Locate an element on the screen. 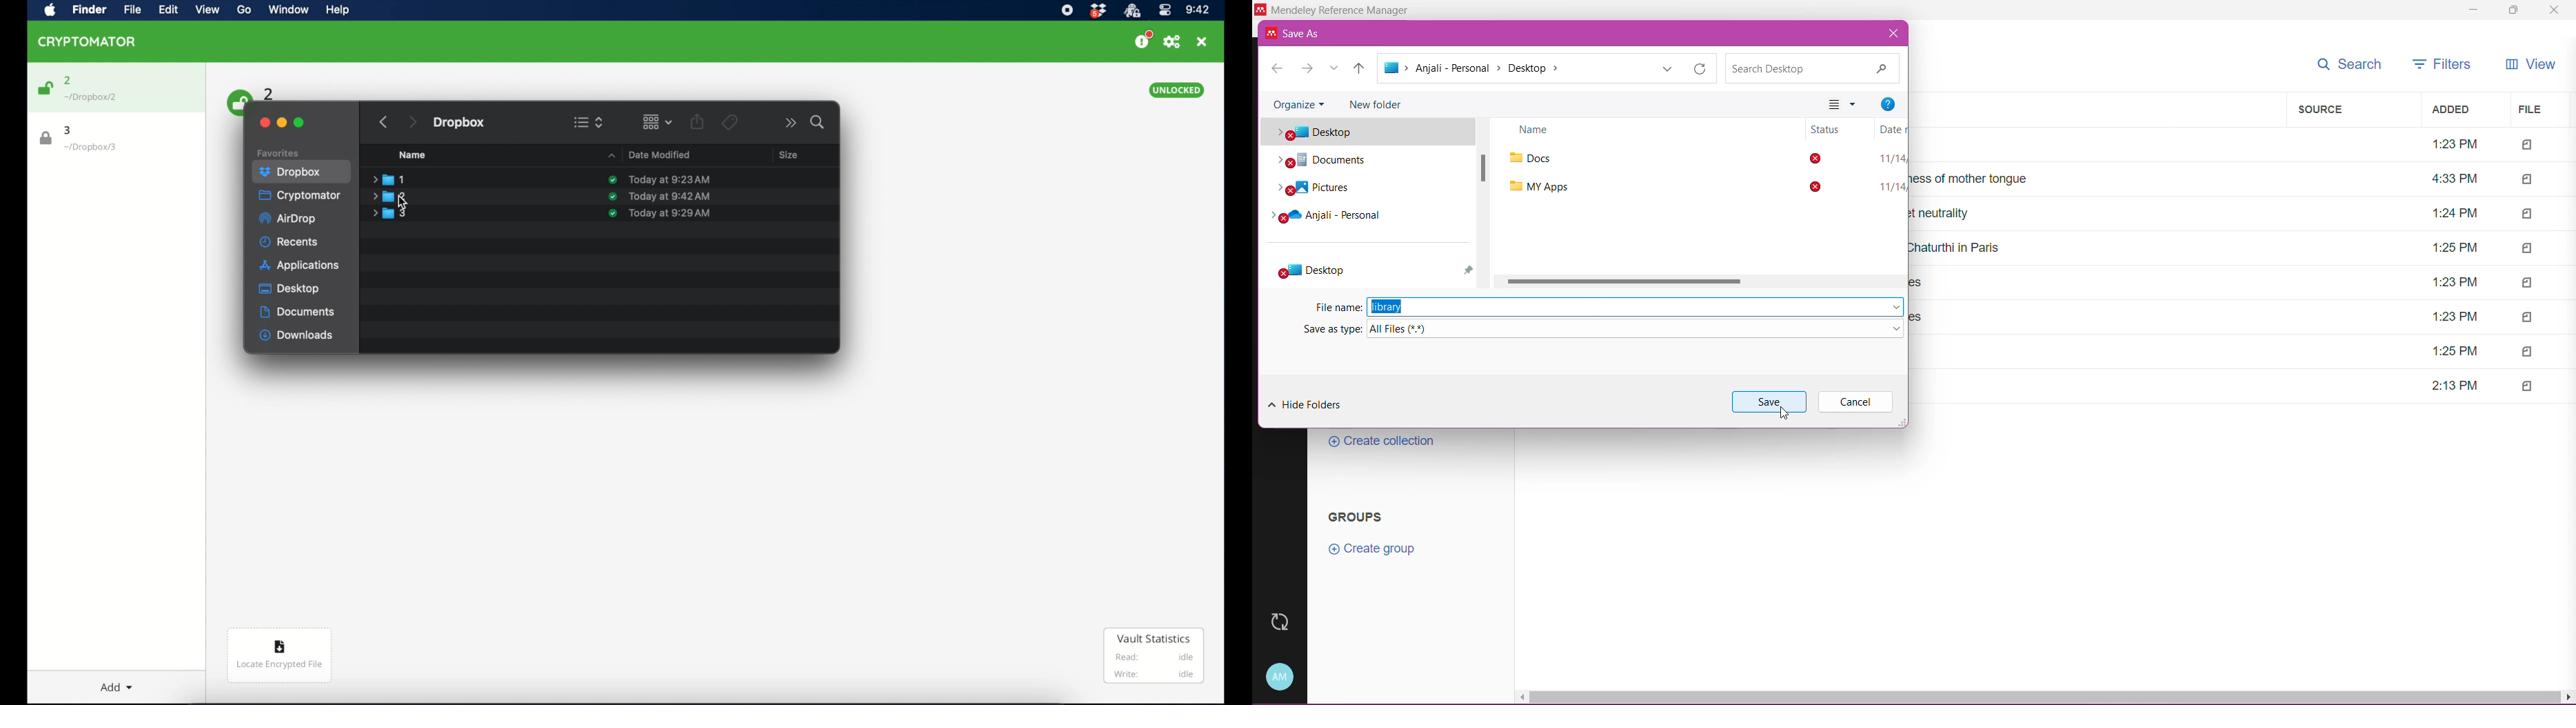  support us is located at coordinates (1143, 40).